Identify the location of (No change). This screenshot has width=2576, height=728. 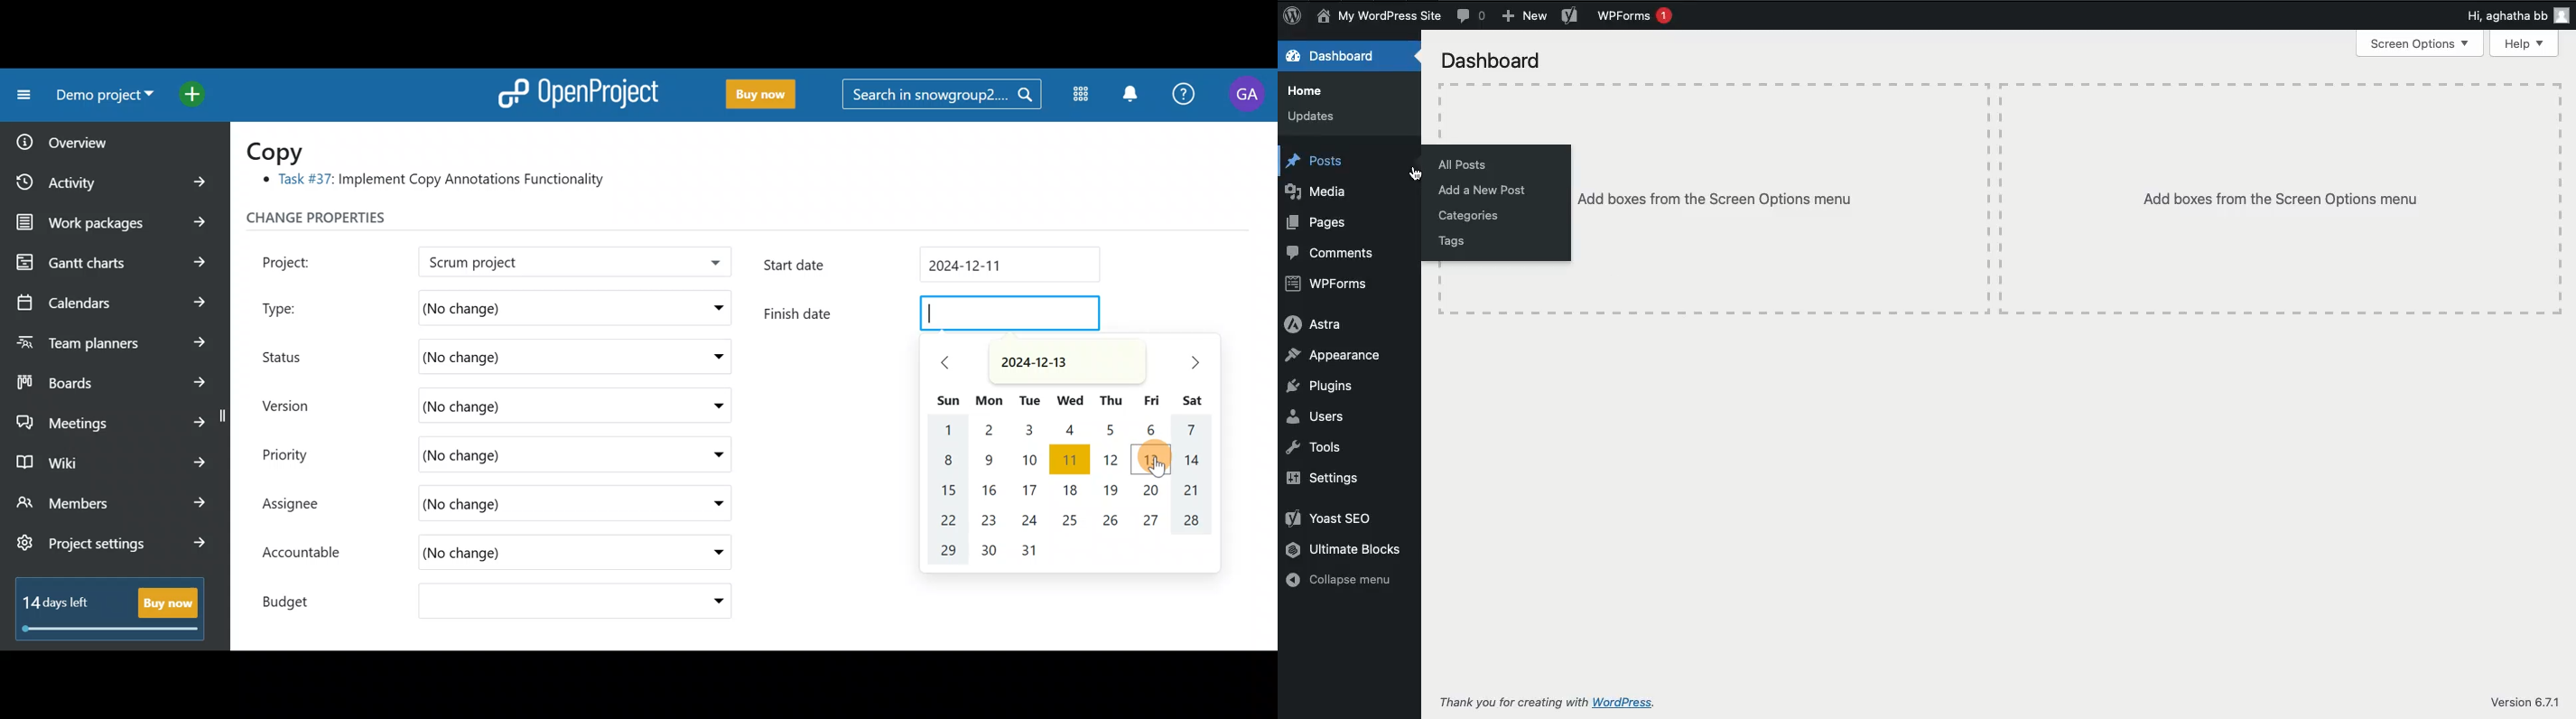
(526, 306).